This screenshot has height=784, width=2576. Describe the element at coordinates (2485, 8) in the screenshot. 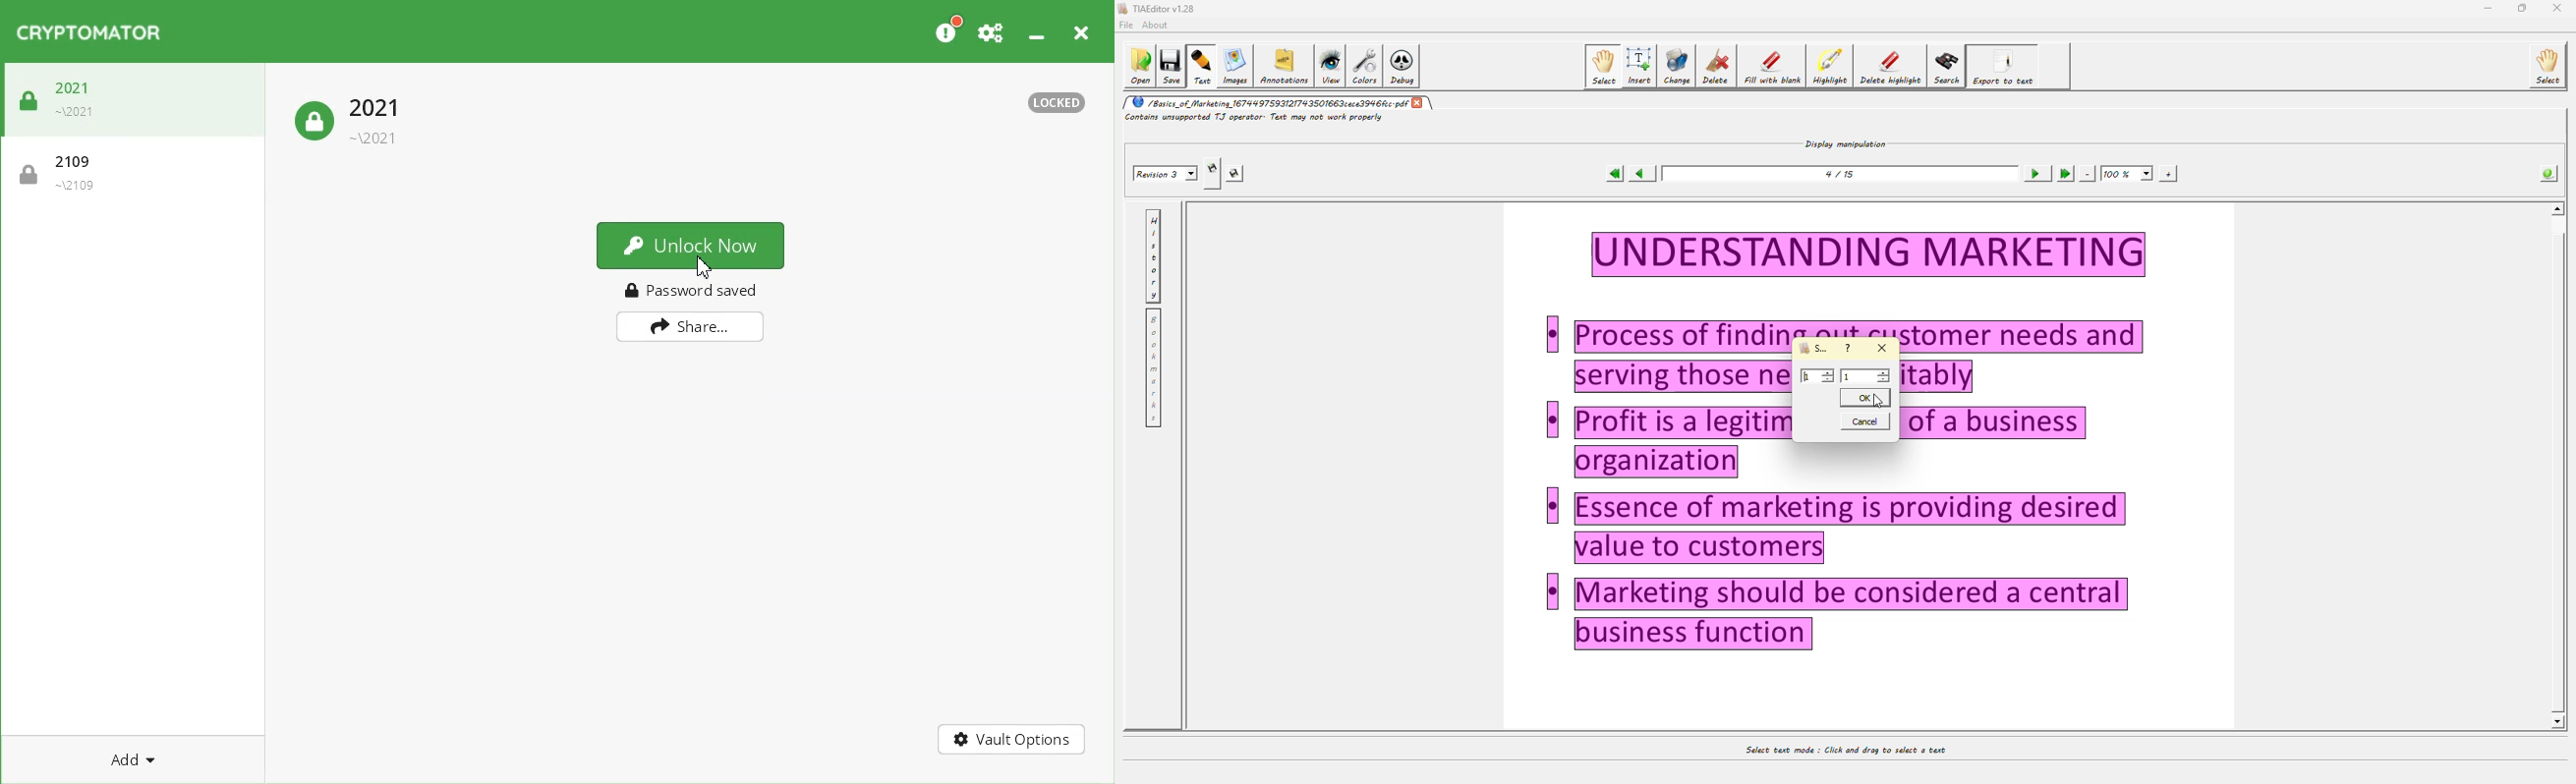

I see `minimize` at that location.